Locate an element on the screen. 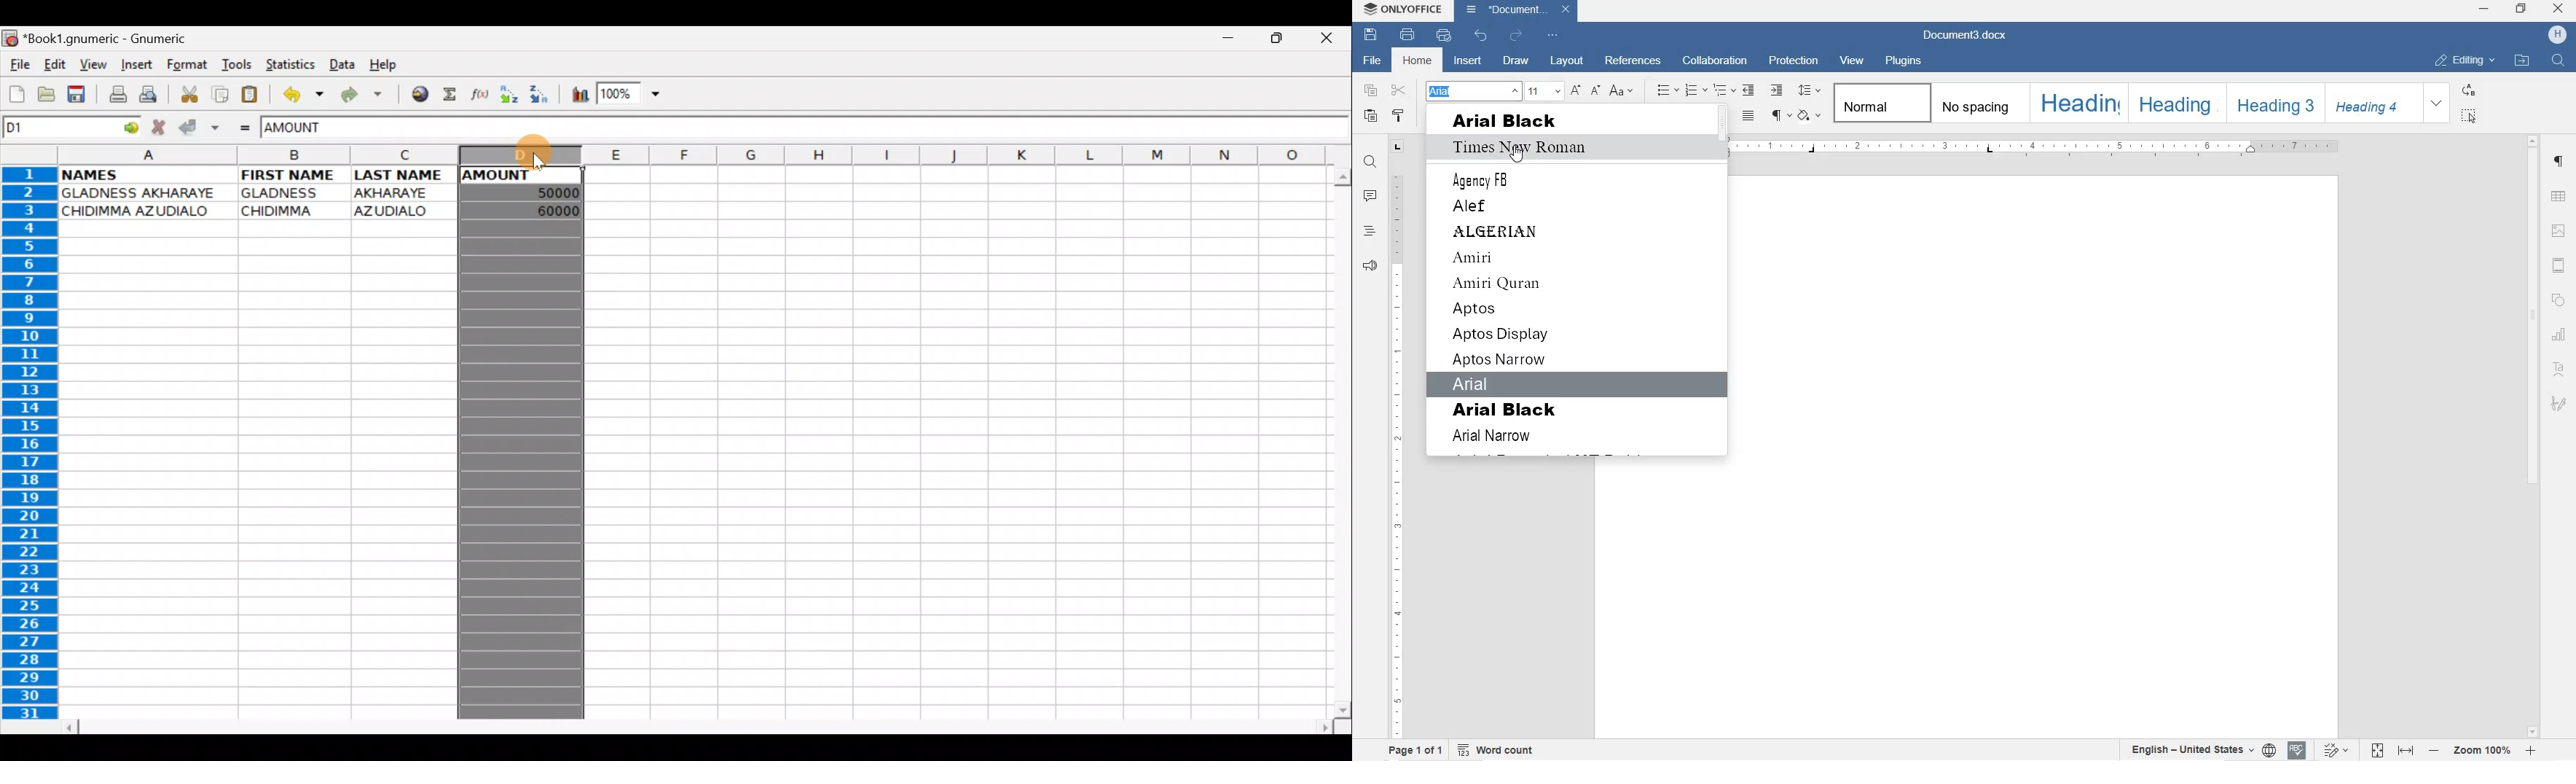  Save current workbook is located at coordinates (76, 94).